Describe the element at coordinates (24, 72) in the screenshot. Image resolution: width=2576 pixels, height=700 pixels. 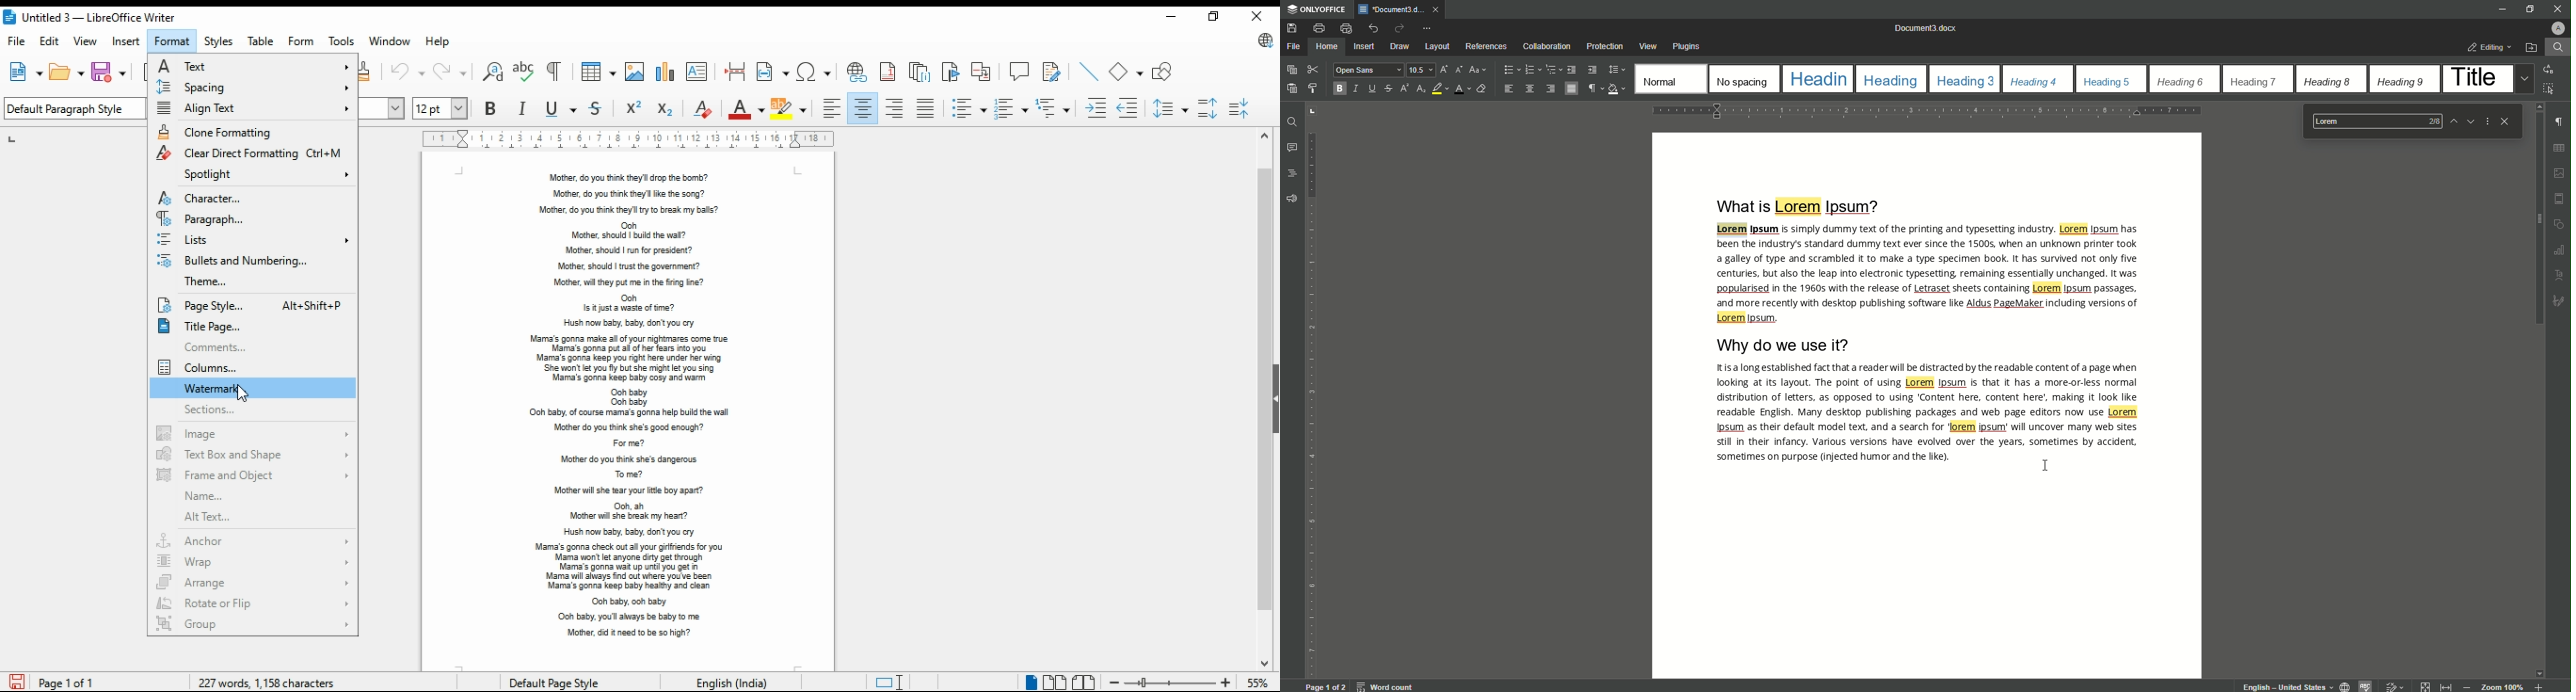
I see `new` at that location.